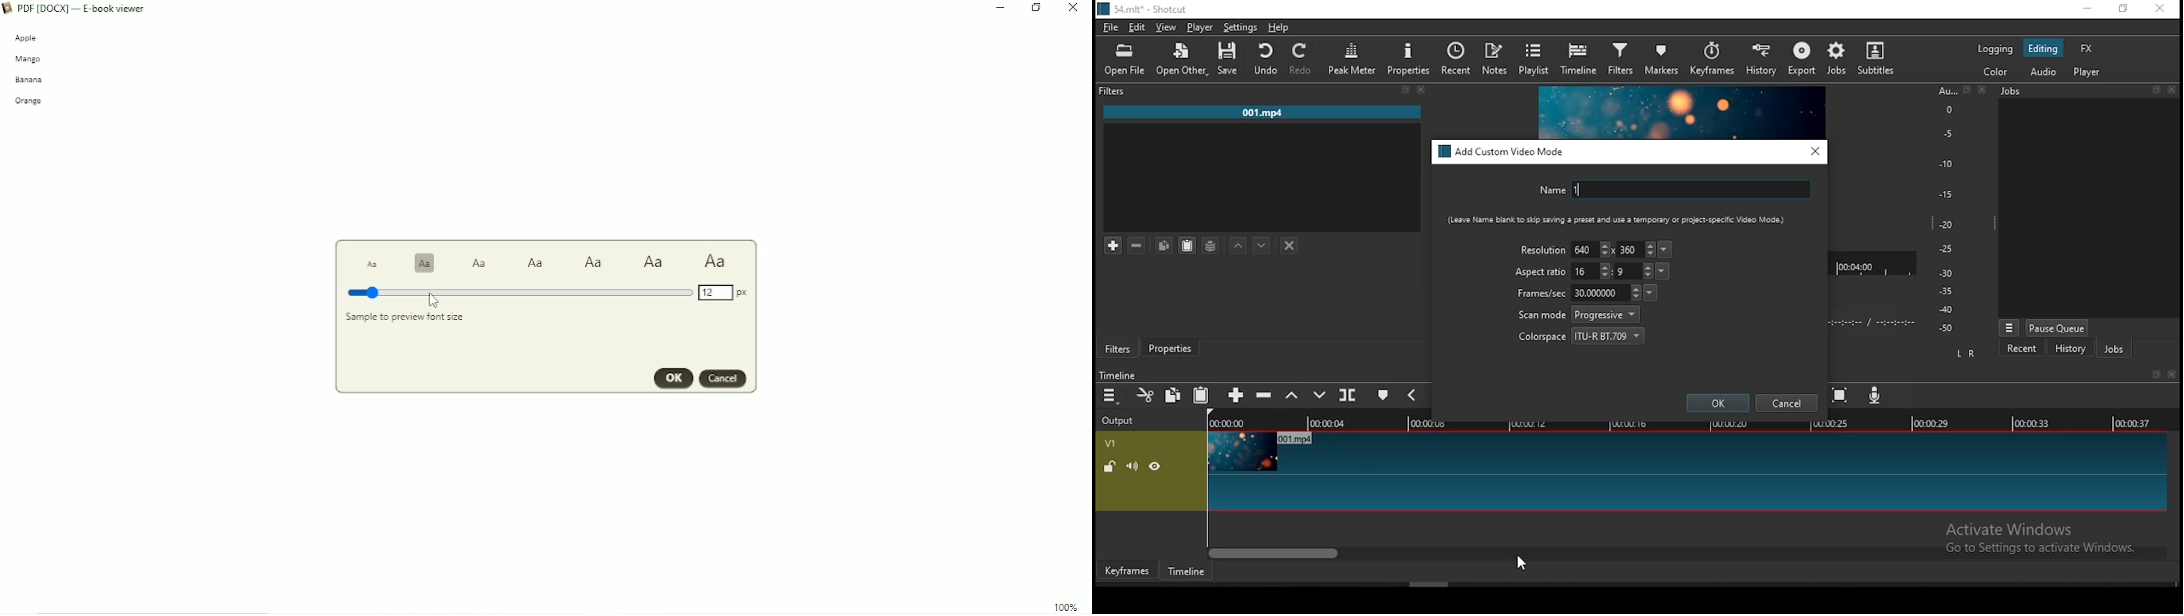 Image resolution: width=2184 pixels, height=616 pixels. What do you see at coordinates (1712, 61) in the screenshot?
I see `keyframes` at bounding box center [1712, 61].